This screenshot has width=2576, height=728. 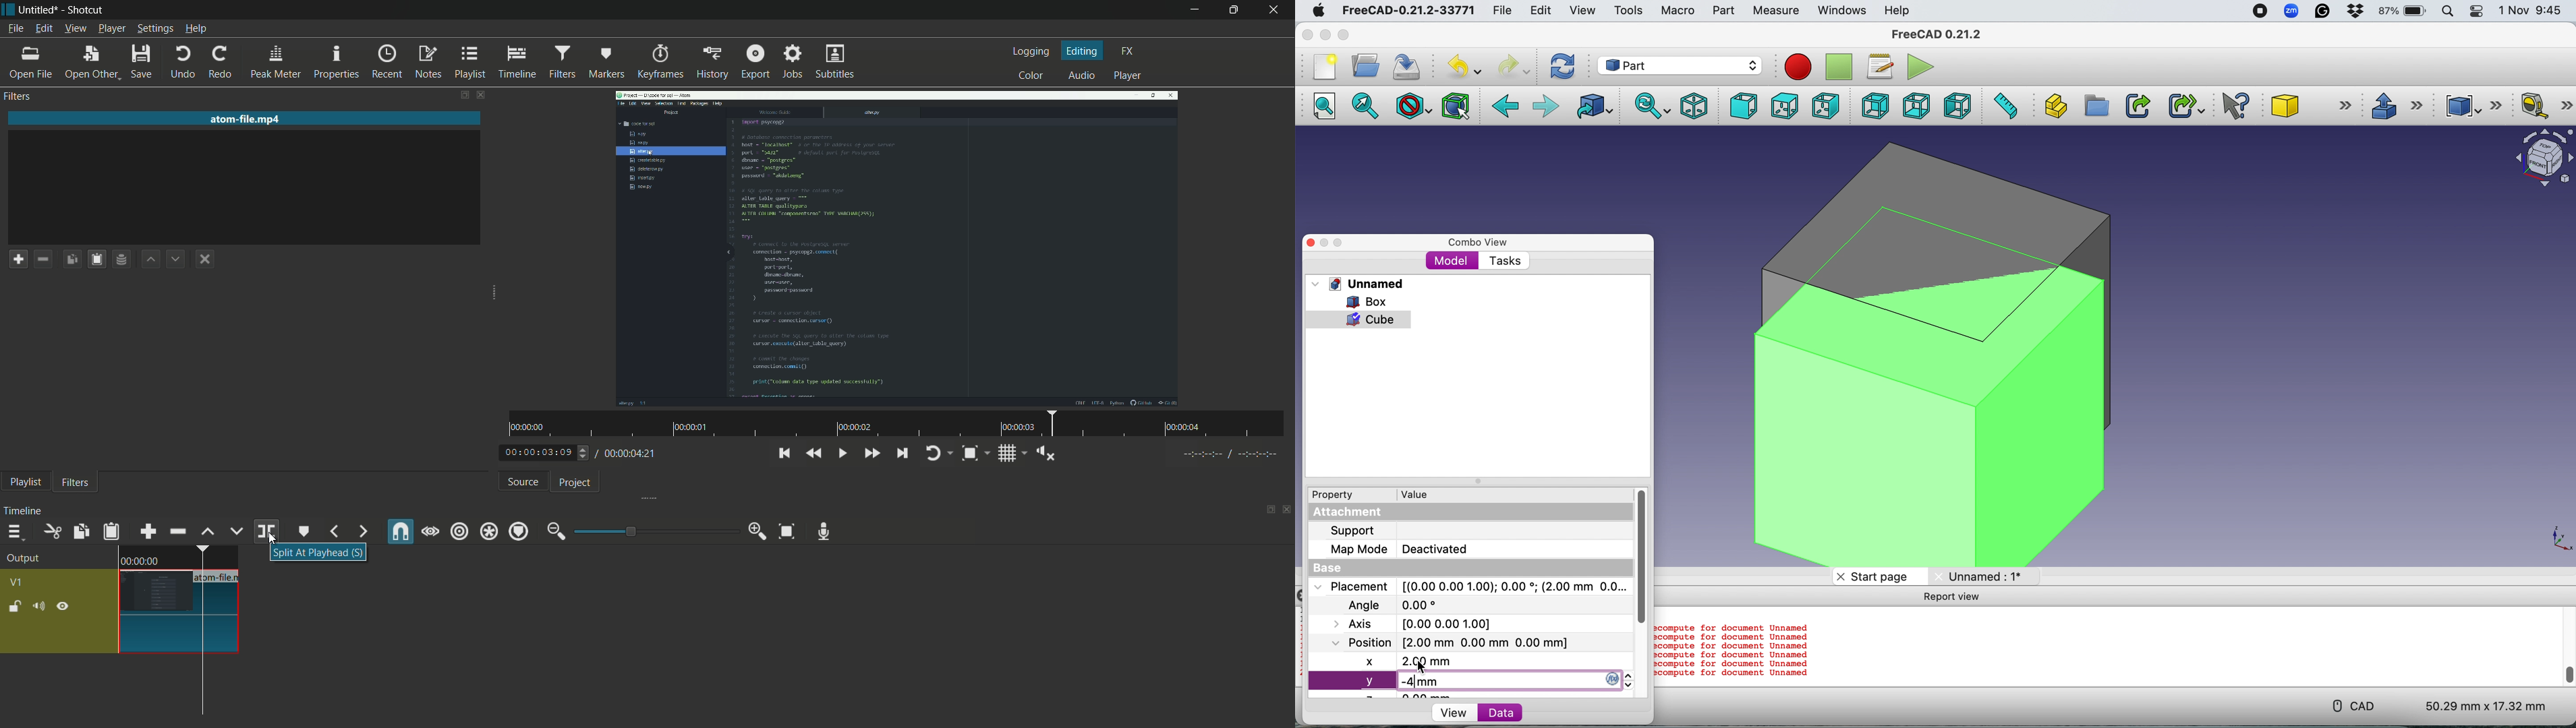 I want to click on change layout, so click(x=462, y=95).